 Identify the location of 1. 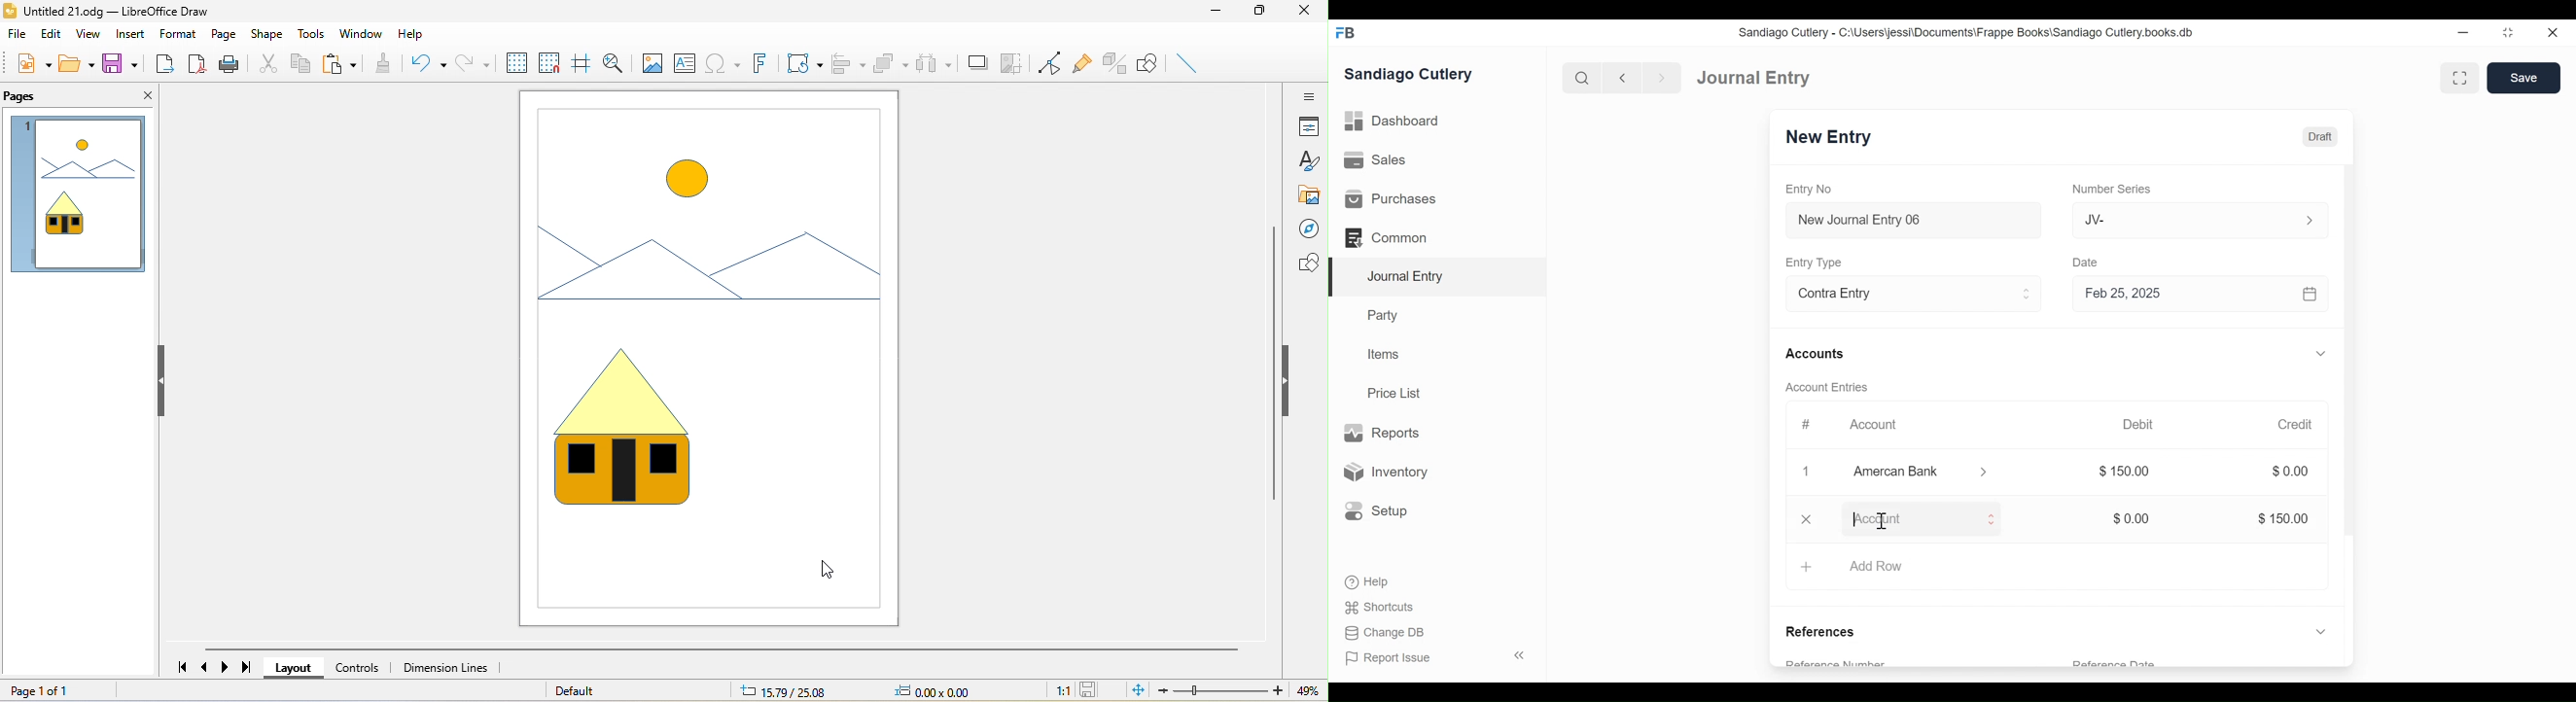
(1804, 471).